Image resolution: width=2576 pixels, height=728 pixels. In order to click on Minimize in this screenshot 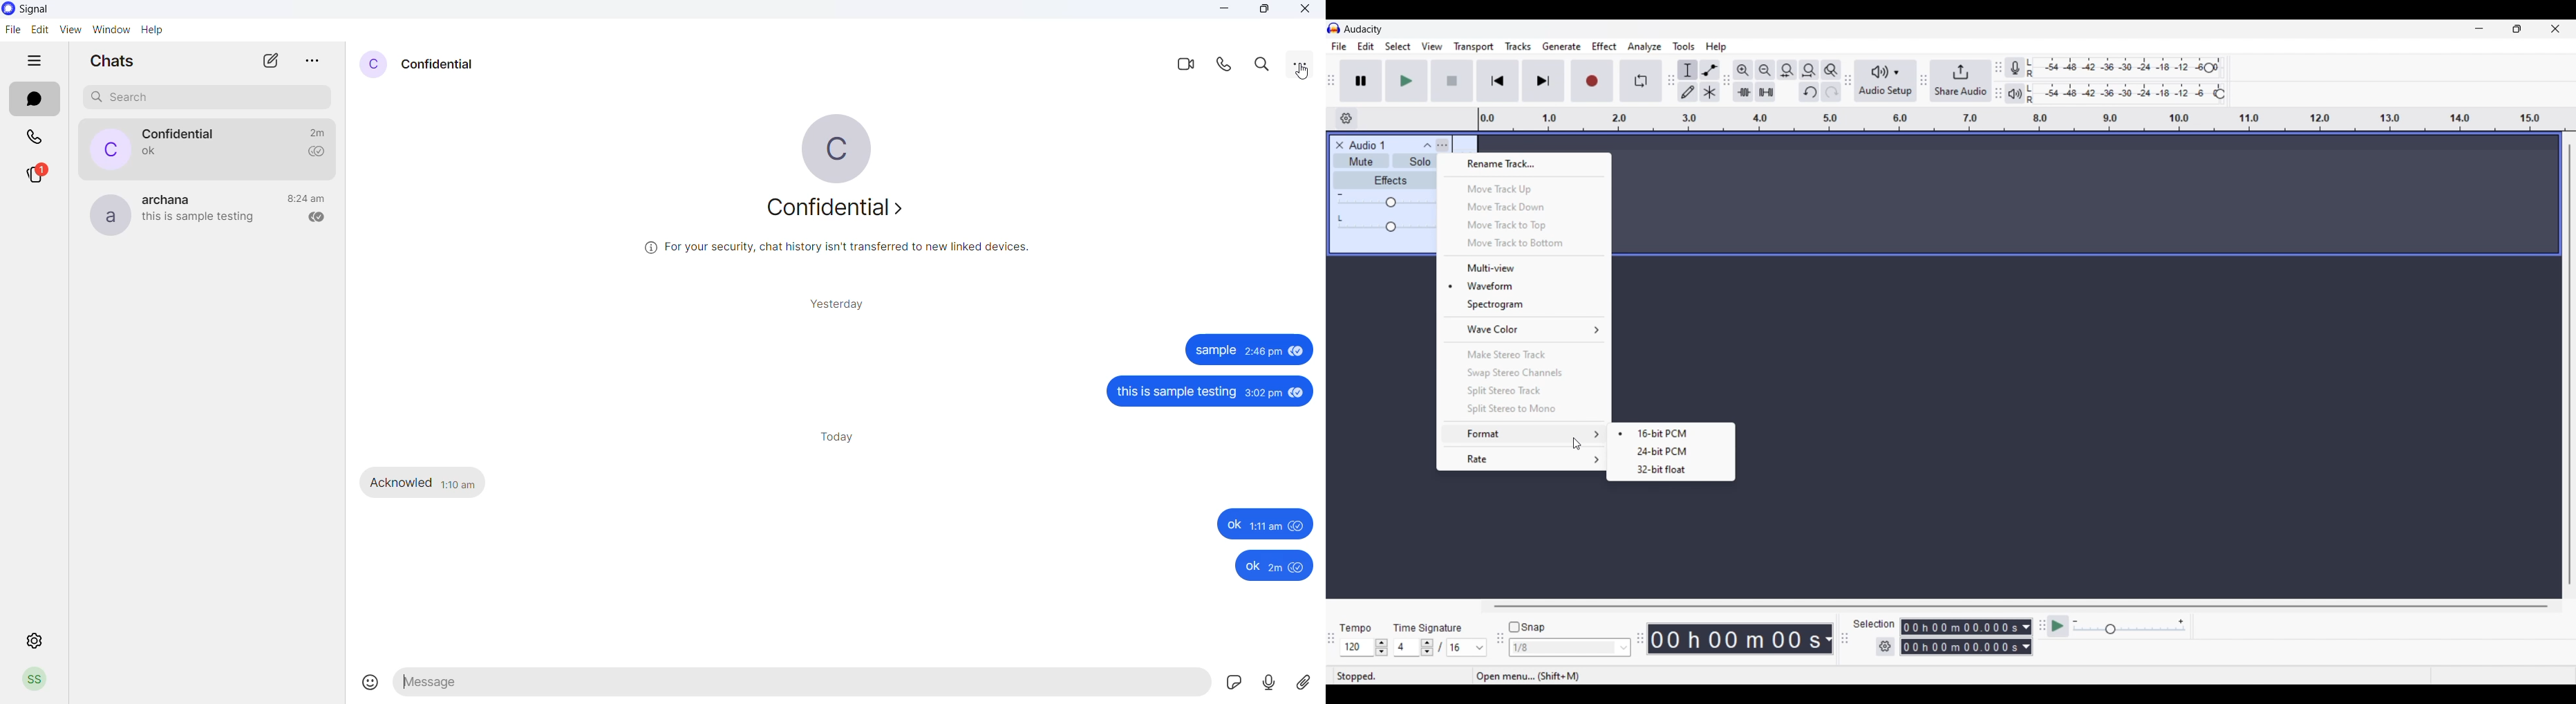, I will do `click(2479, 29)`.